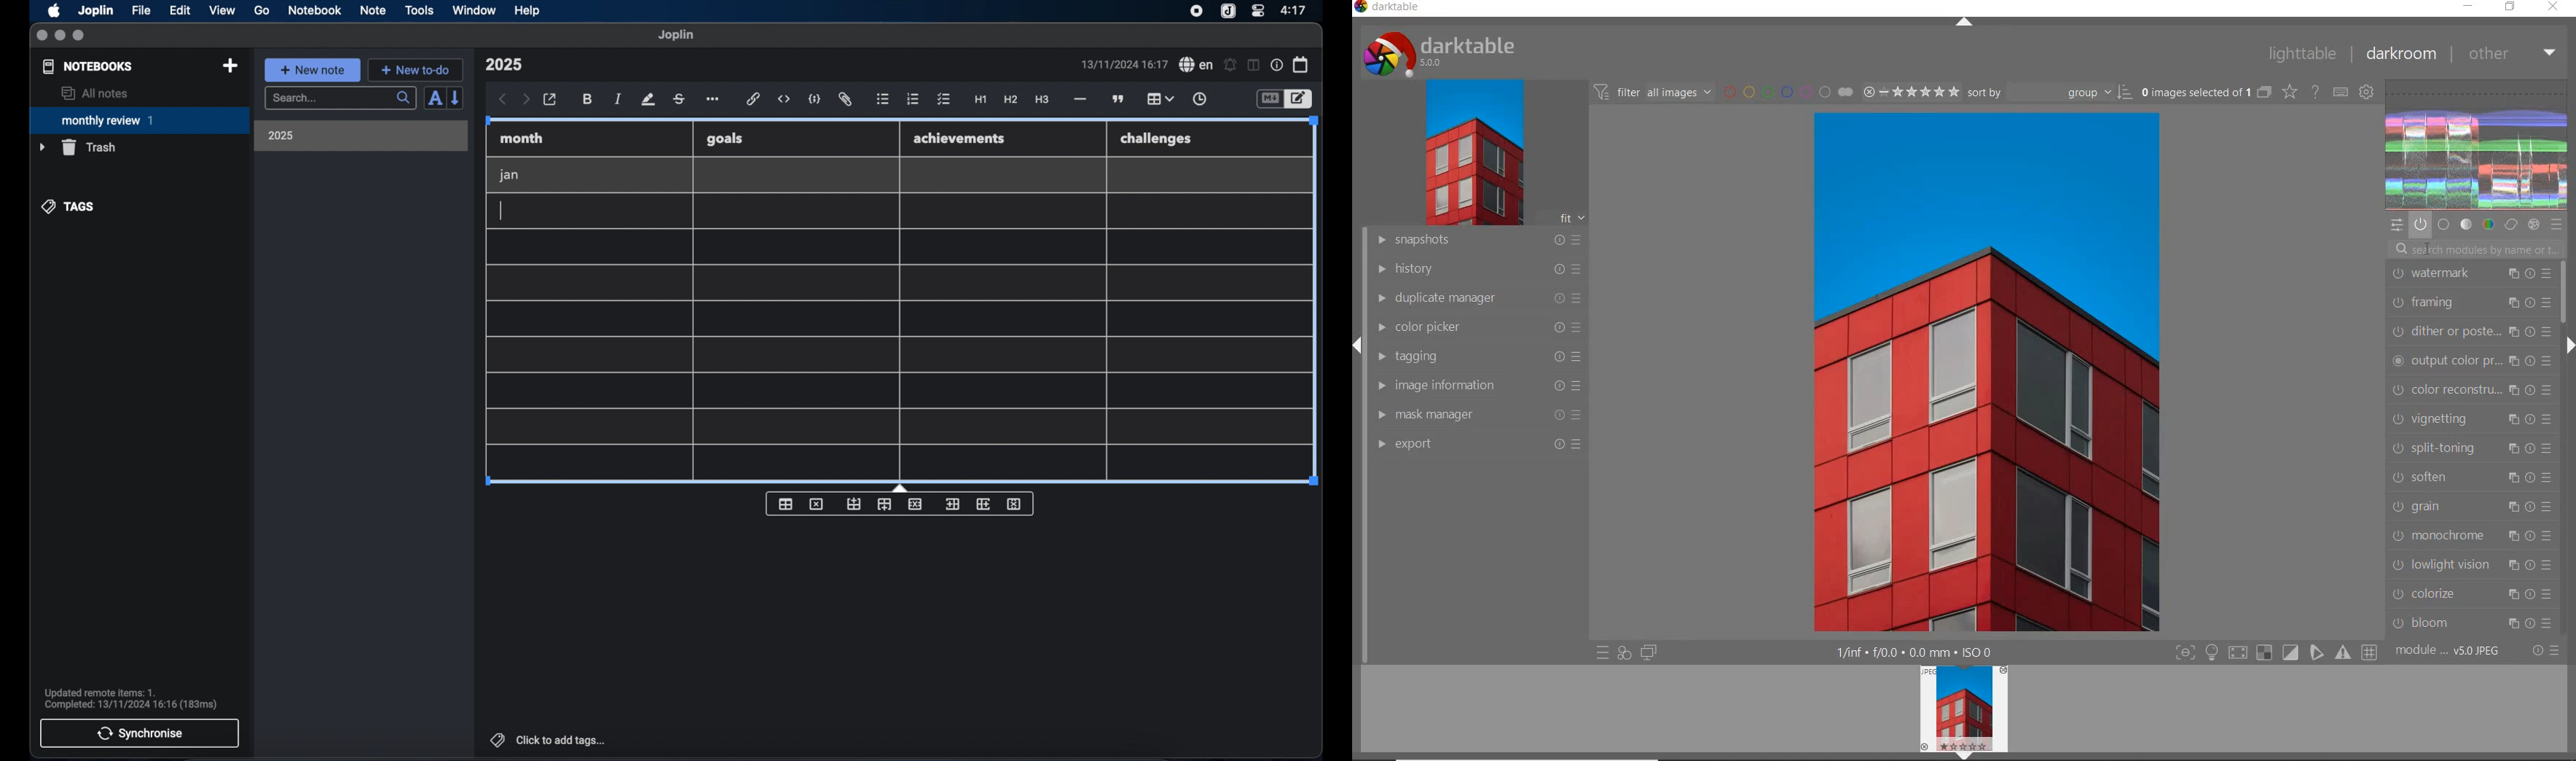 Image resolution: width=2576 pixels, height=784 pixels. Describe the element at coordinates (141, 11) in the screenshot. I see `file` at that location.